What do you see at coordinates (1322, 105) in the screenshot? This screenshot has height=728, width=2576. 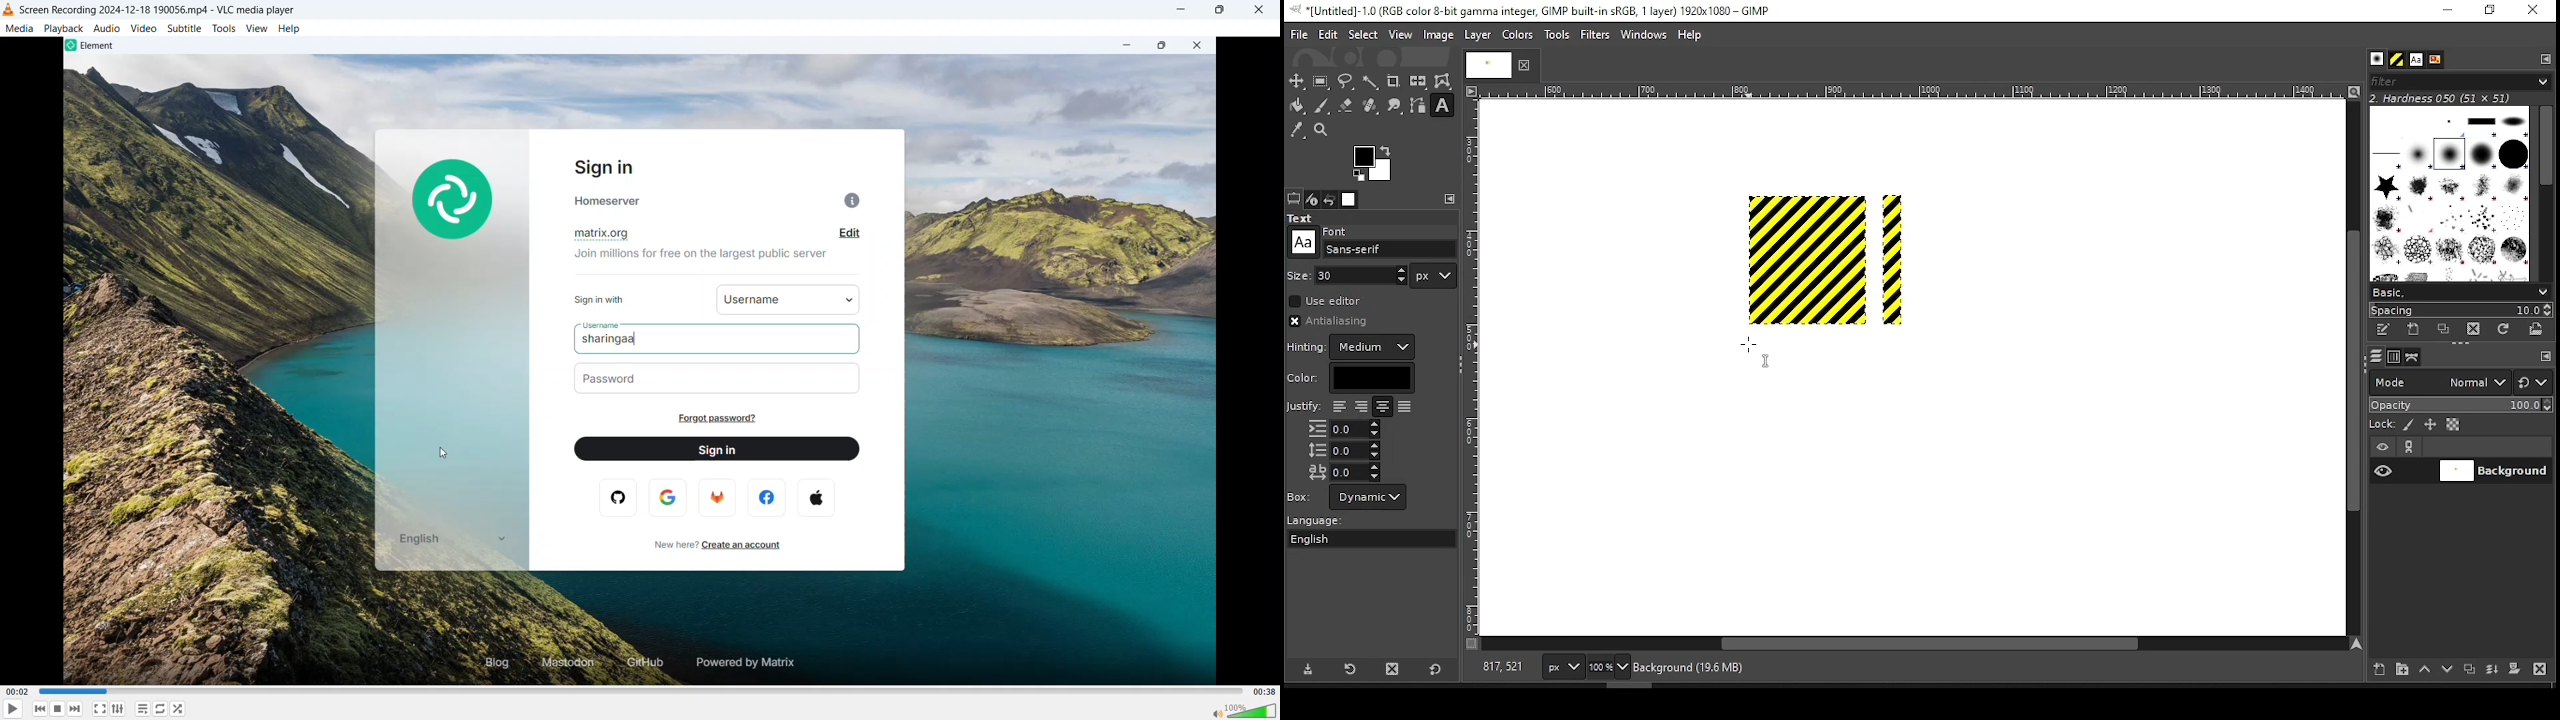 I see `paint brush tool` at bounding box center [1322, 105].